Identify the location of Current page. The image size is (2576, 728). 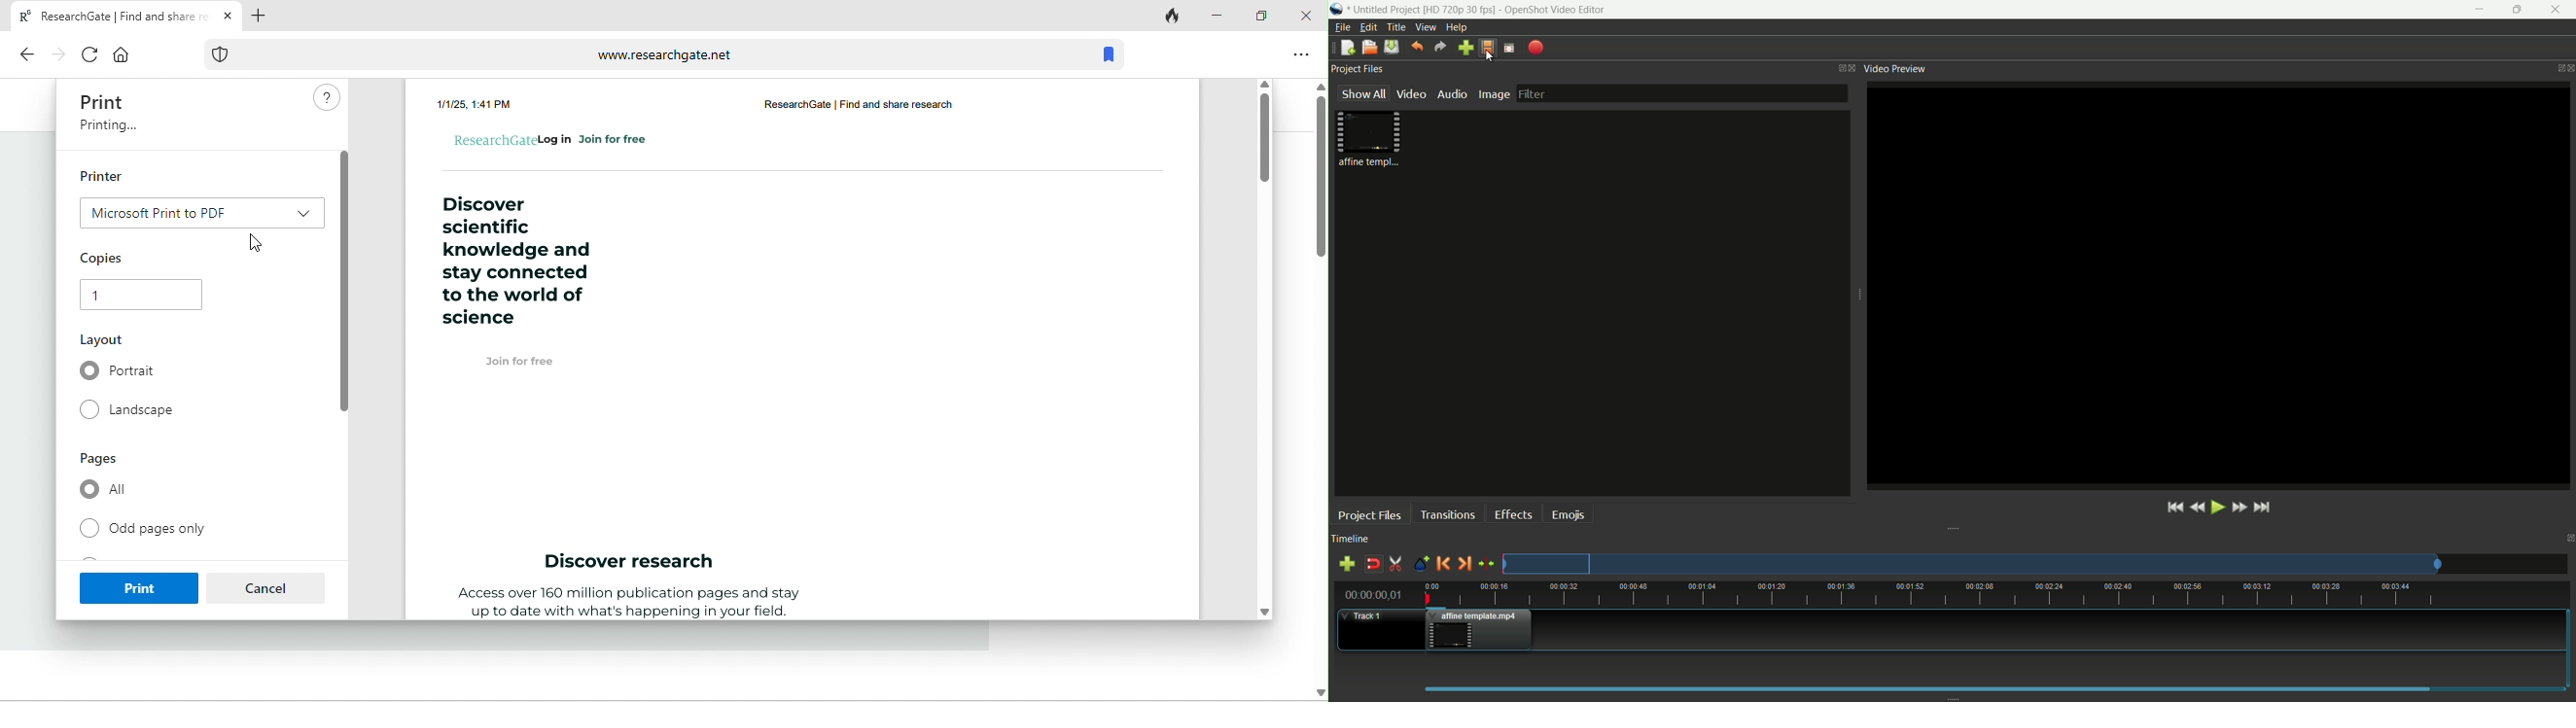
(124, 15).